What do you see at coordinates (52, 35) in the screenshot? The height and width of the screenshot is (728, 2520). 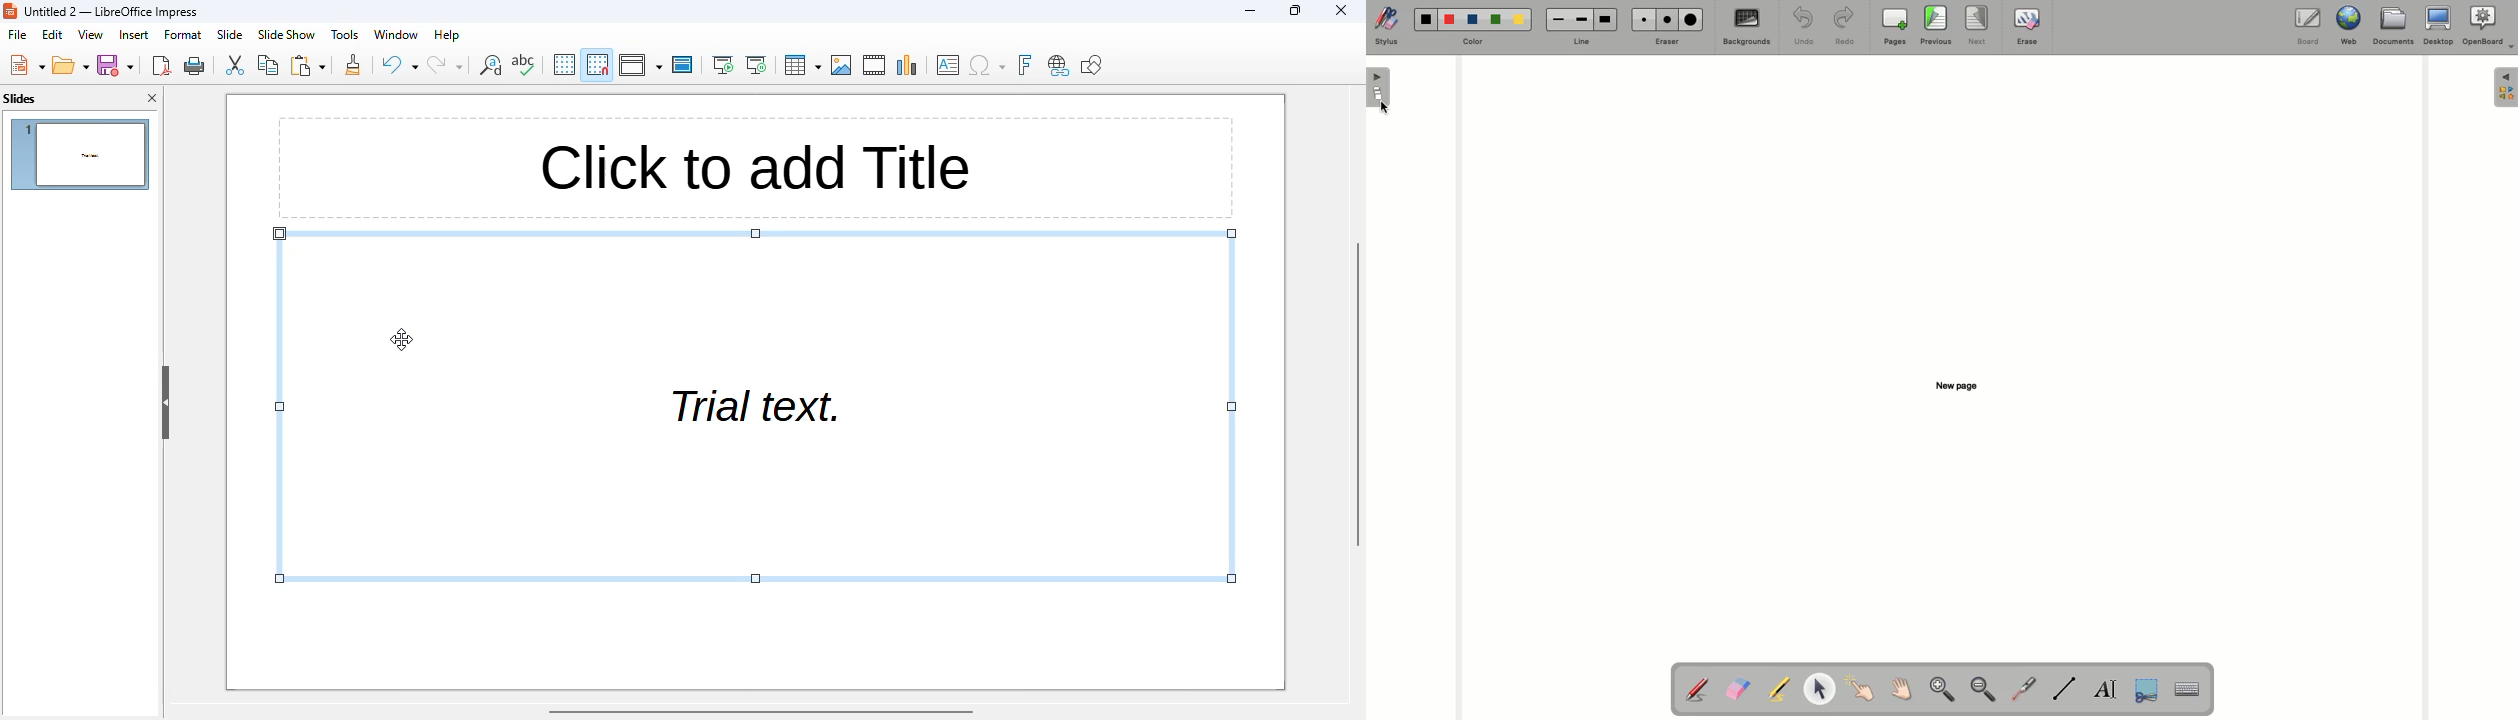 I see `edit` at bounding box center [52, 35].